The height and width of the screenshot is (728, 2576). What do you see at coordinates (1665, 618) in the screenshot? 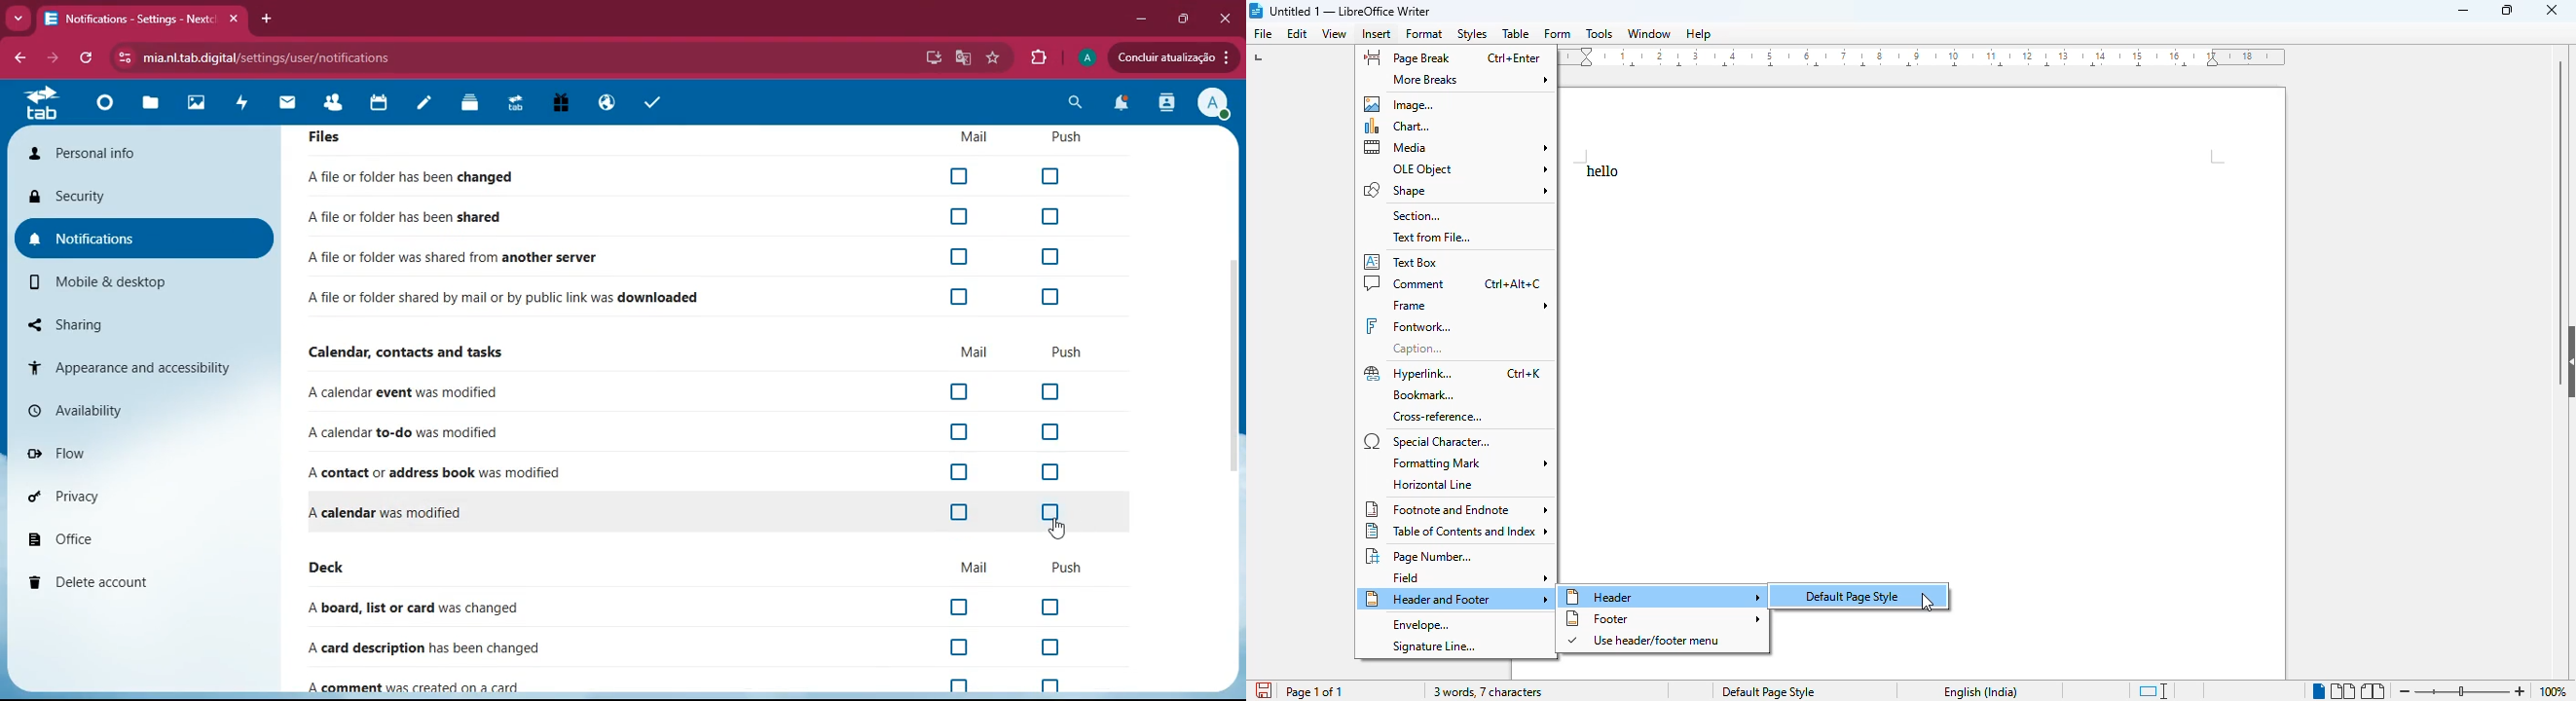
I see `footer` at bounding box center [1665, 618].